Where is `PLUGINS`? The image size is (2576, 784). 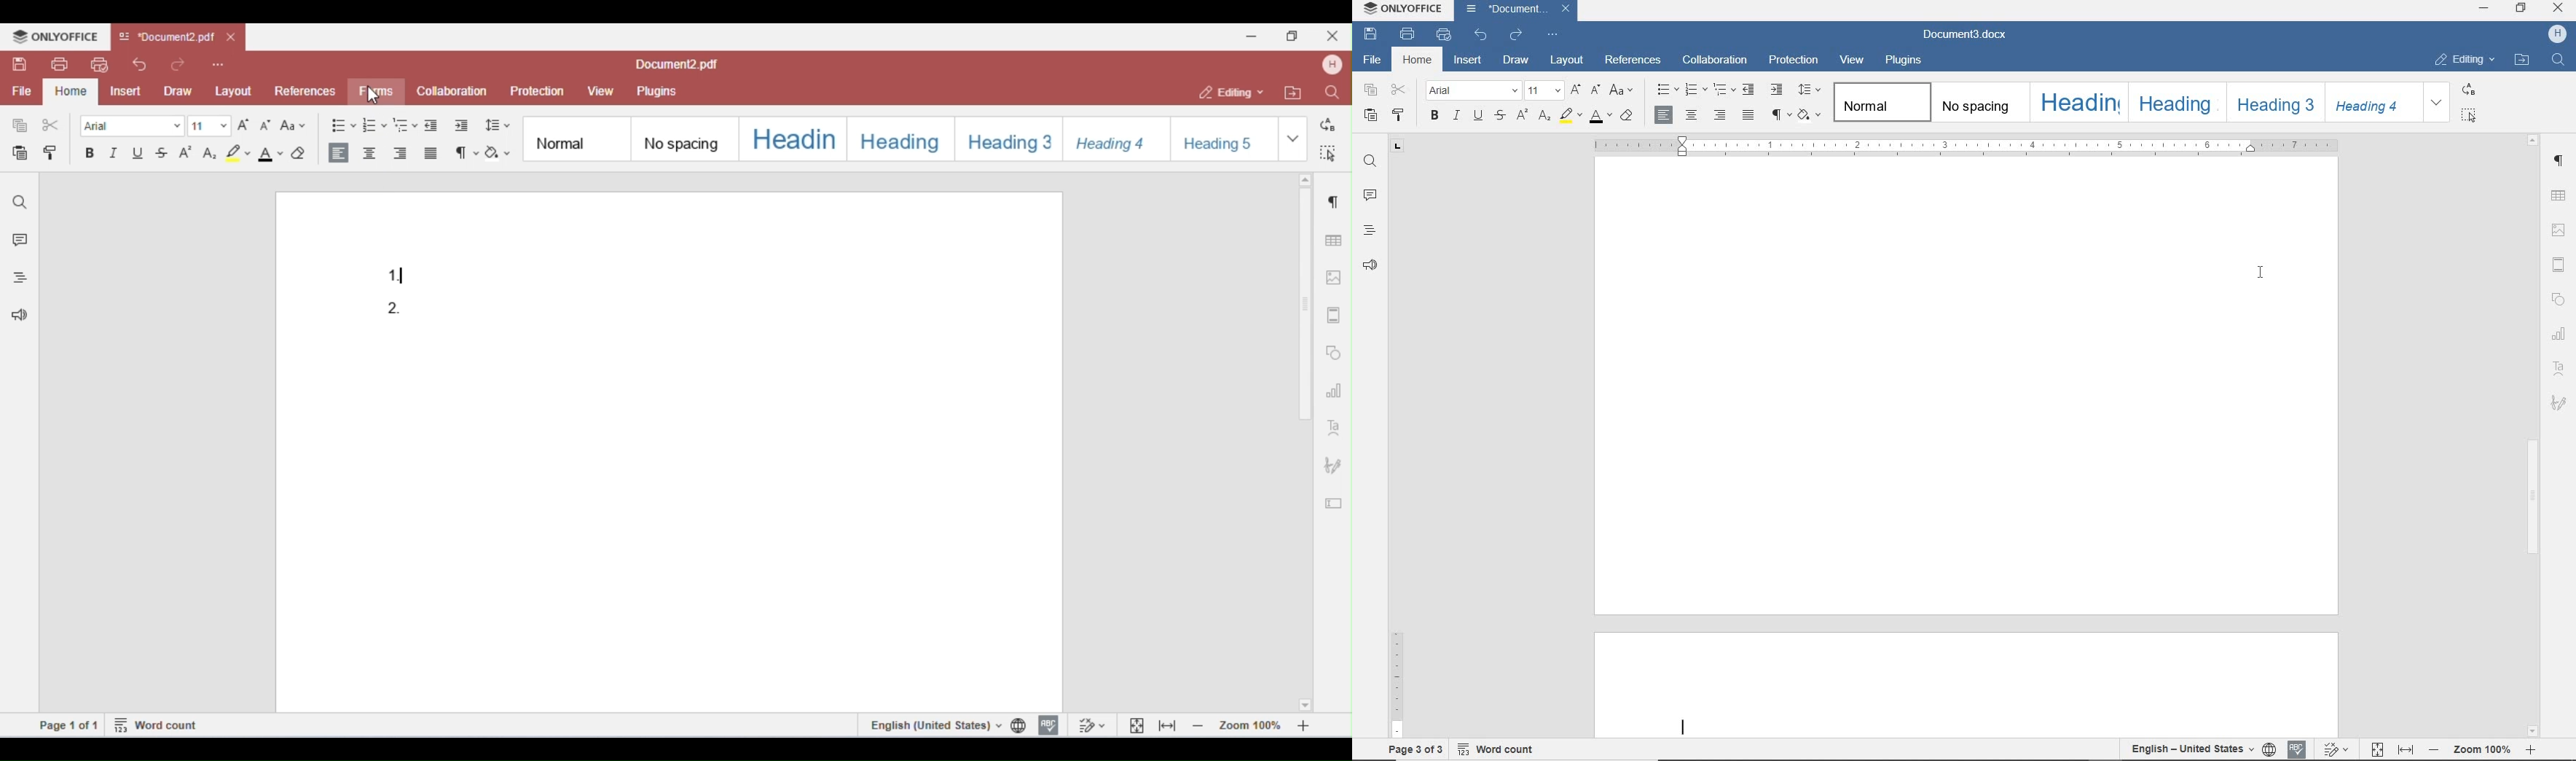 PLUGINS is located at coordinates (1904, 61).